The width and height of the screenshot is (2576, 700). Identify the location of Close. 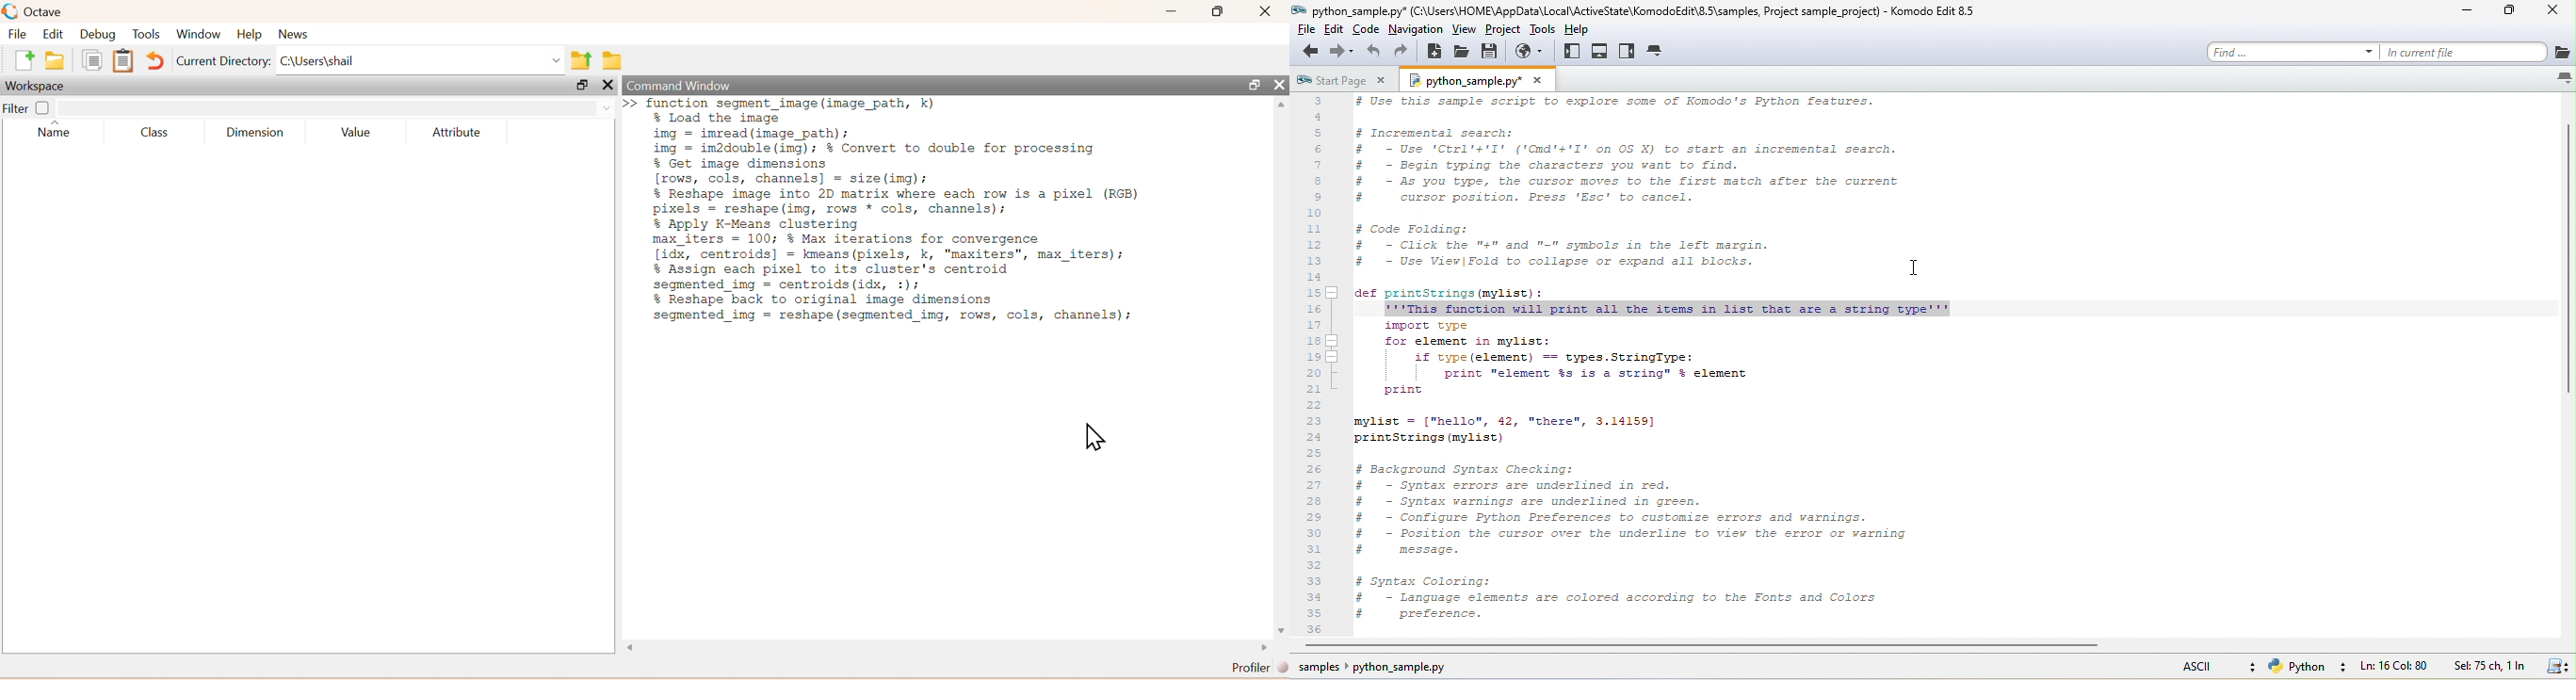
(1265, 11).